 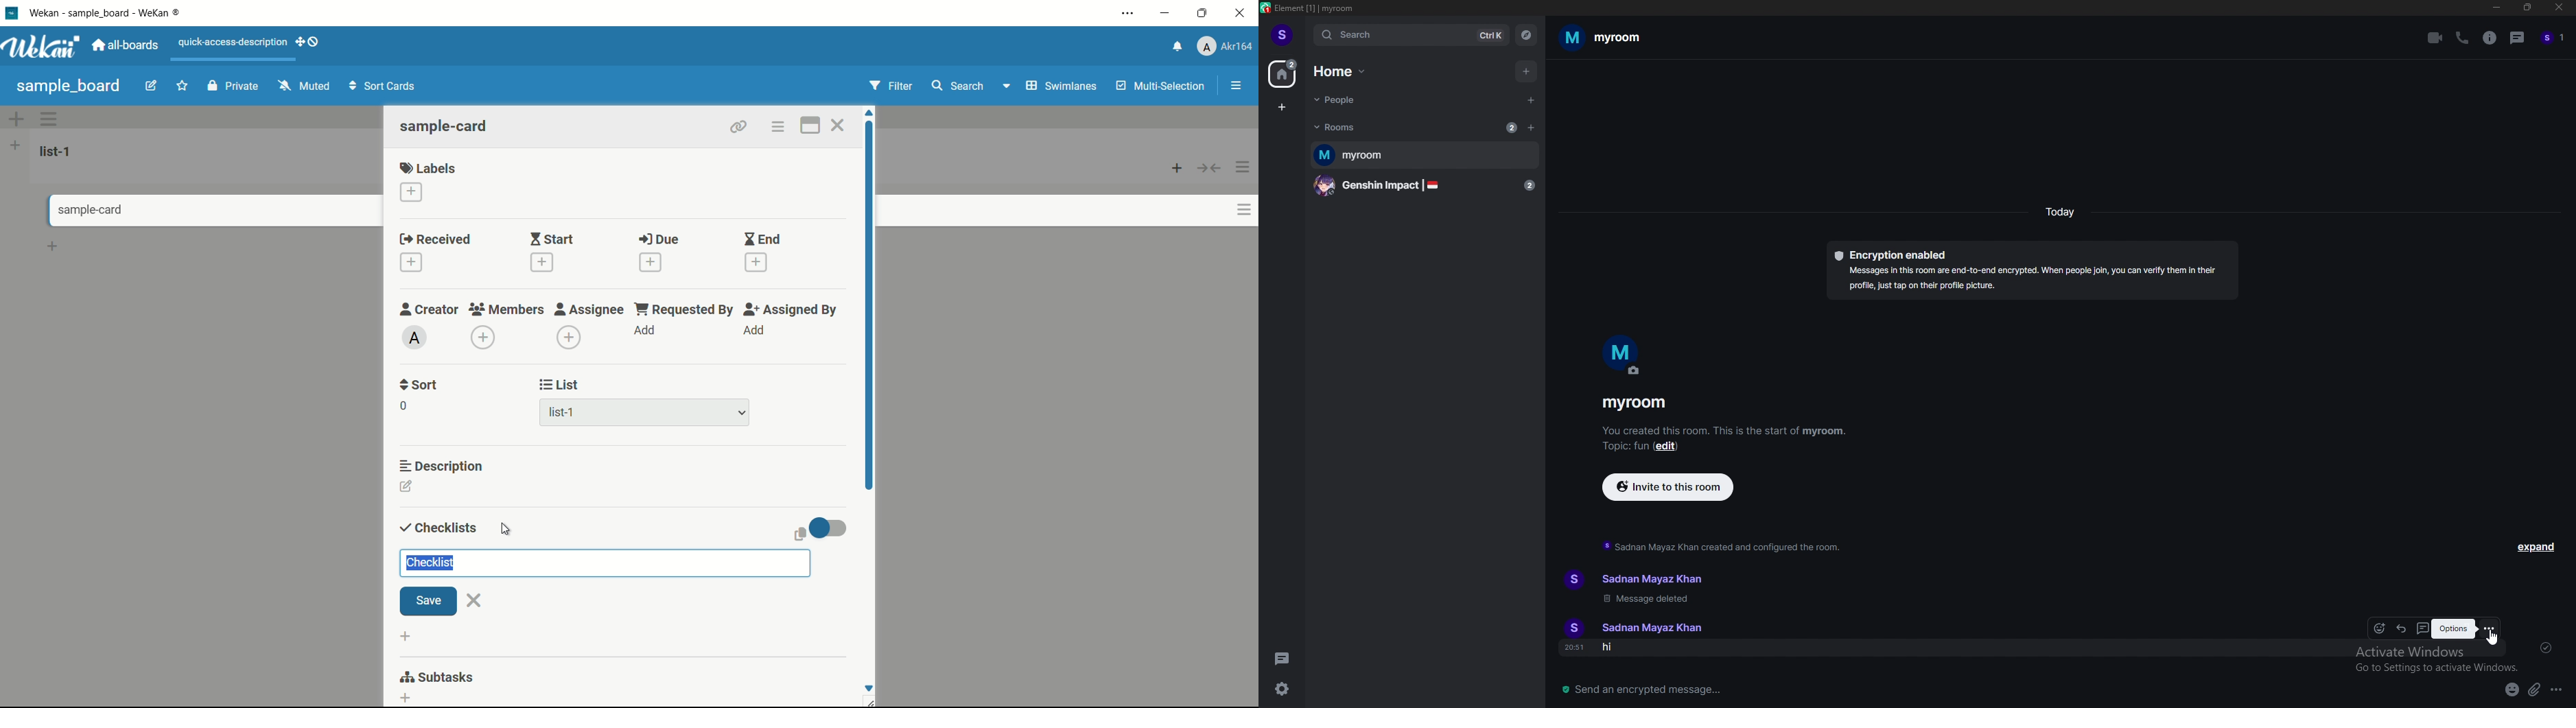 What do you see at coordinates (1530, 100) in the screenshot?
I see `start chat` at bounding box center [1530, 100].